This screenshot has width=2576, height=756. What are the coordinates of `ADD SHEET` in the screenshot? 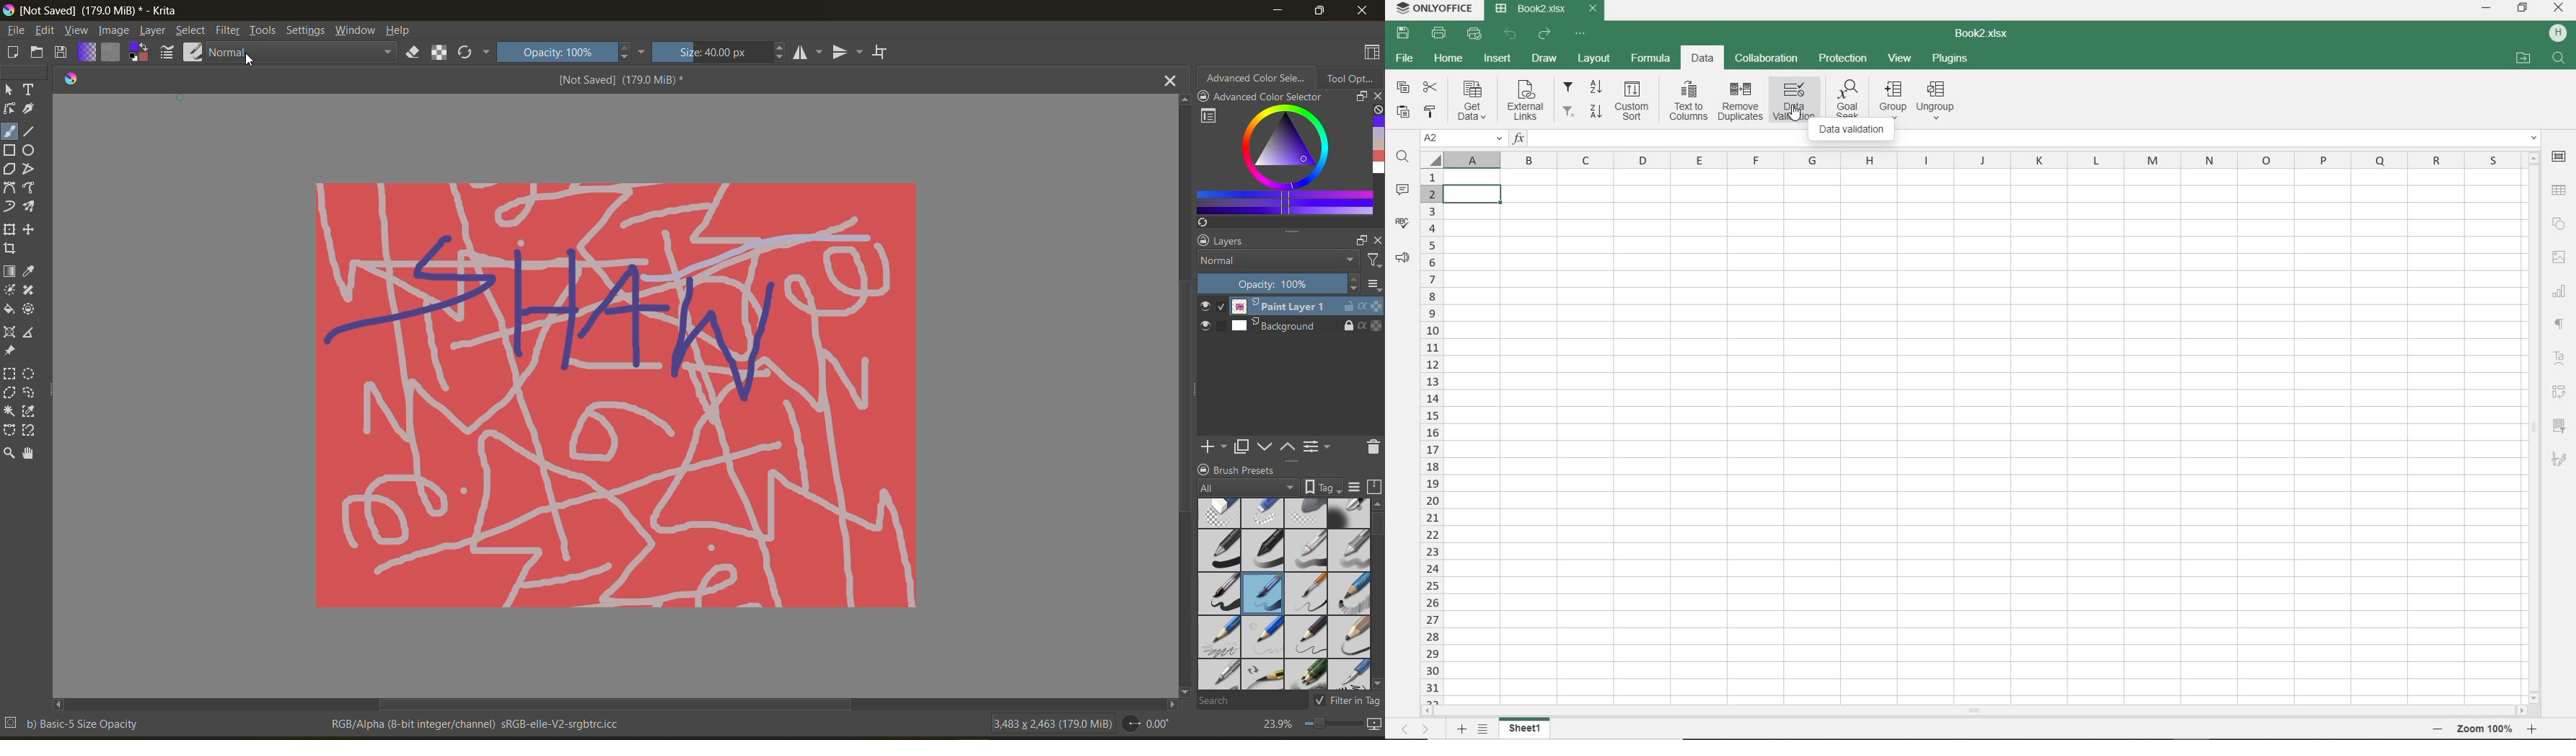 It's located at (1462, 730).